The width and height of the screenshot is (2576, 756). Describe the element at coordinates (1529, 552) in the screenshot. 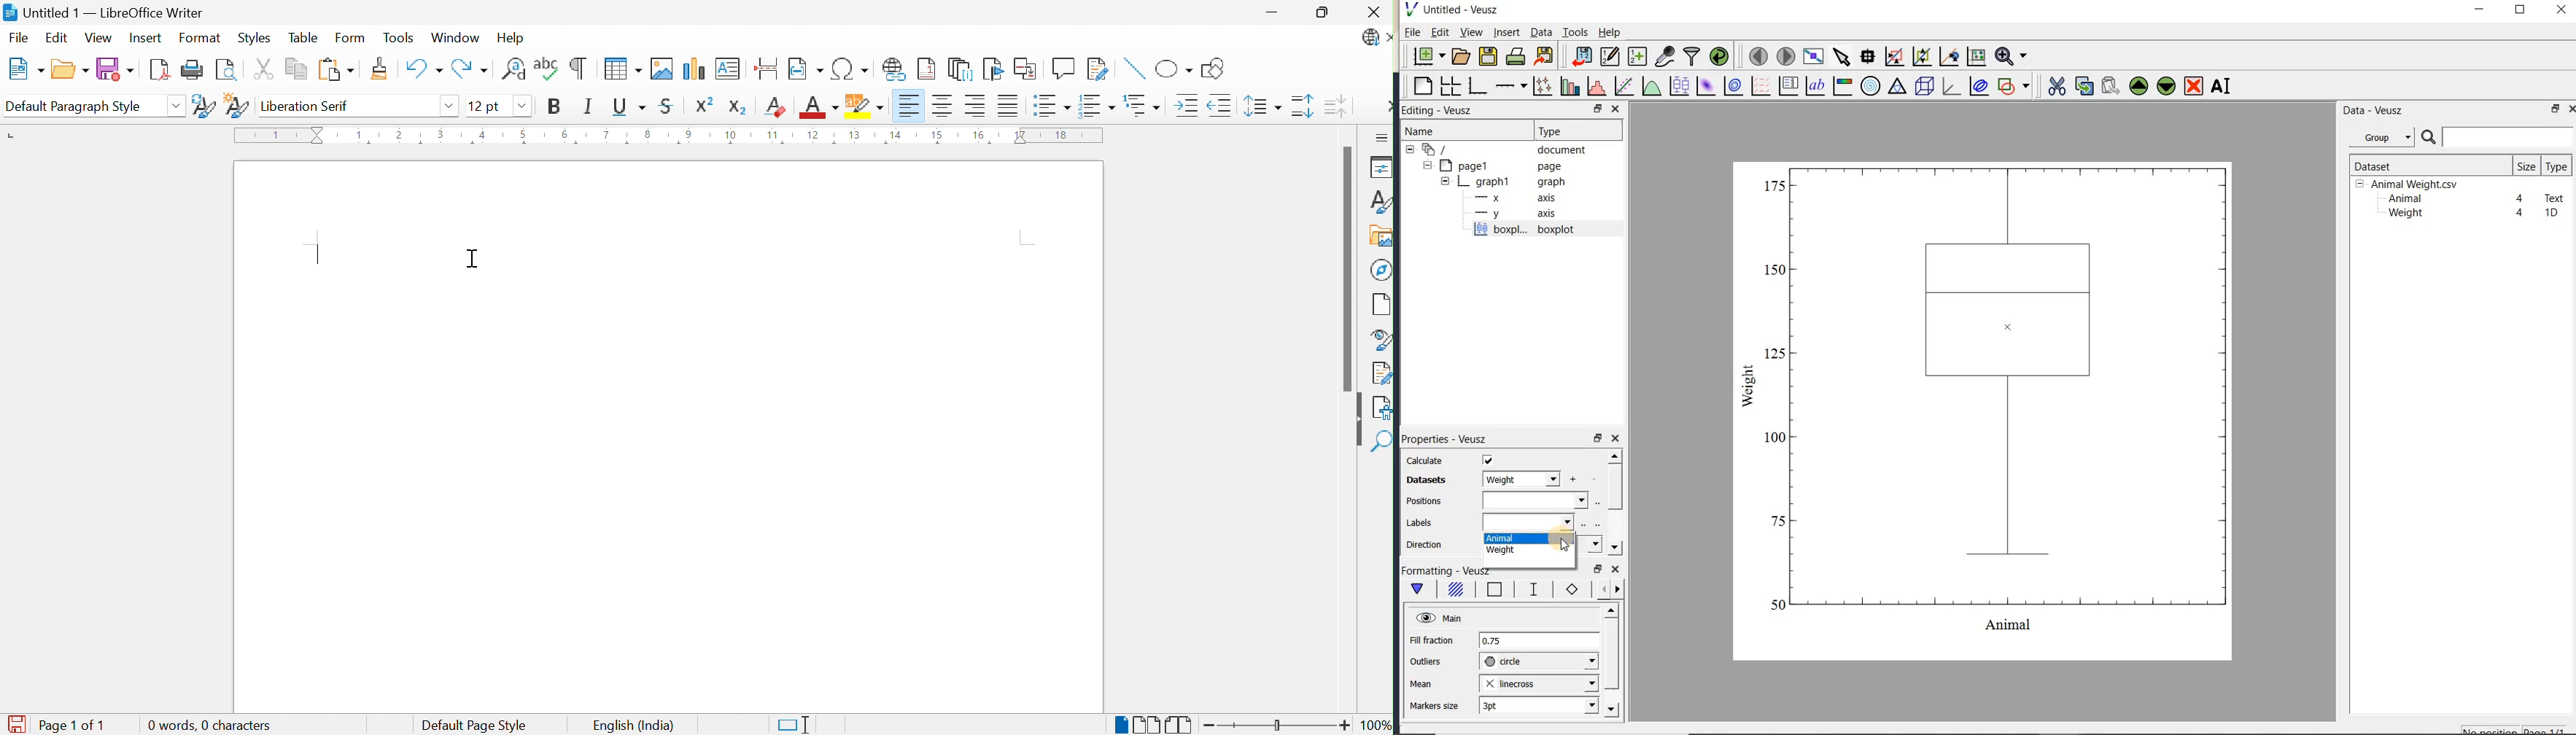

I see `weight` at that location.